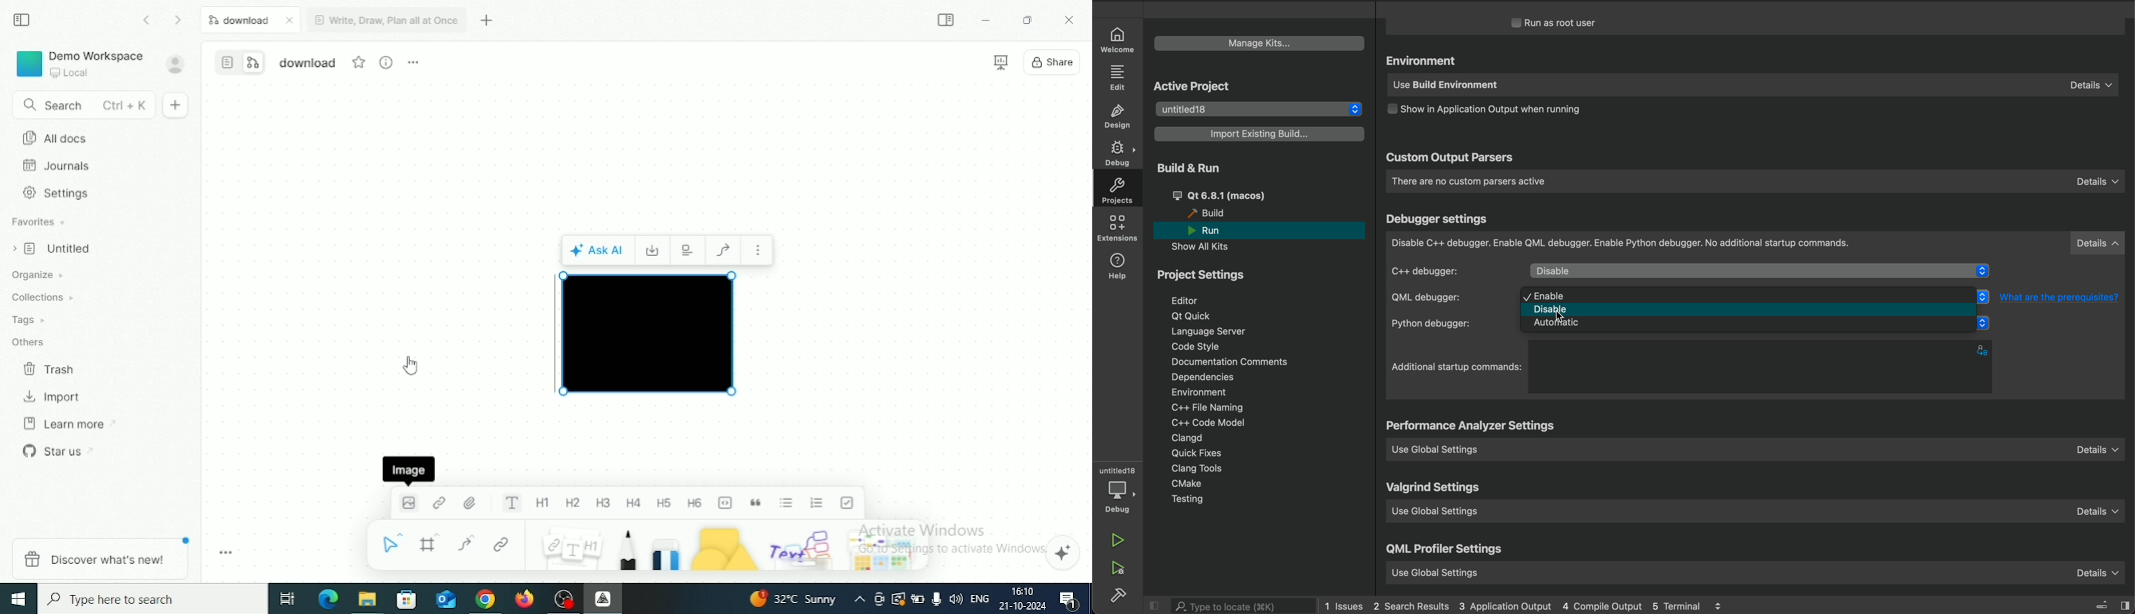 The image size is (2156, 616). Describe the element at coordinates (1238, 195) in the screenshot. I see `qt` at that location.